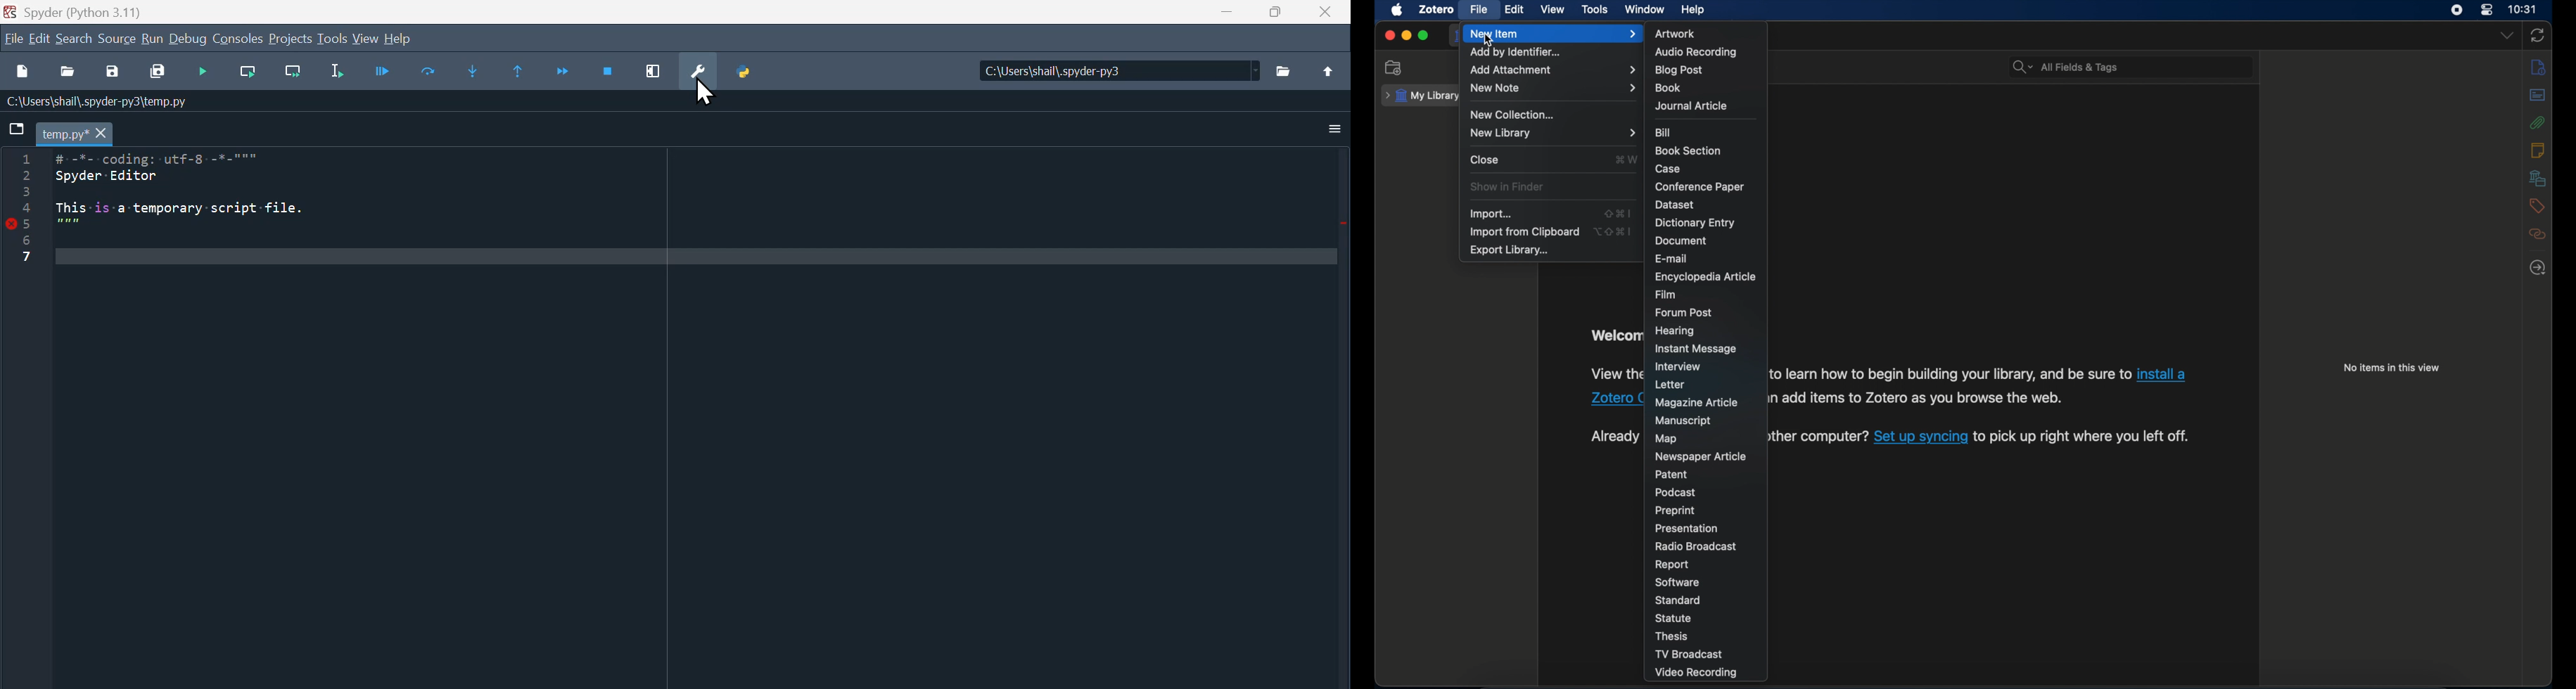  I want to click on help, so click(1693, 10).